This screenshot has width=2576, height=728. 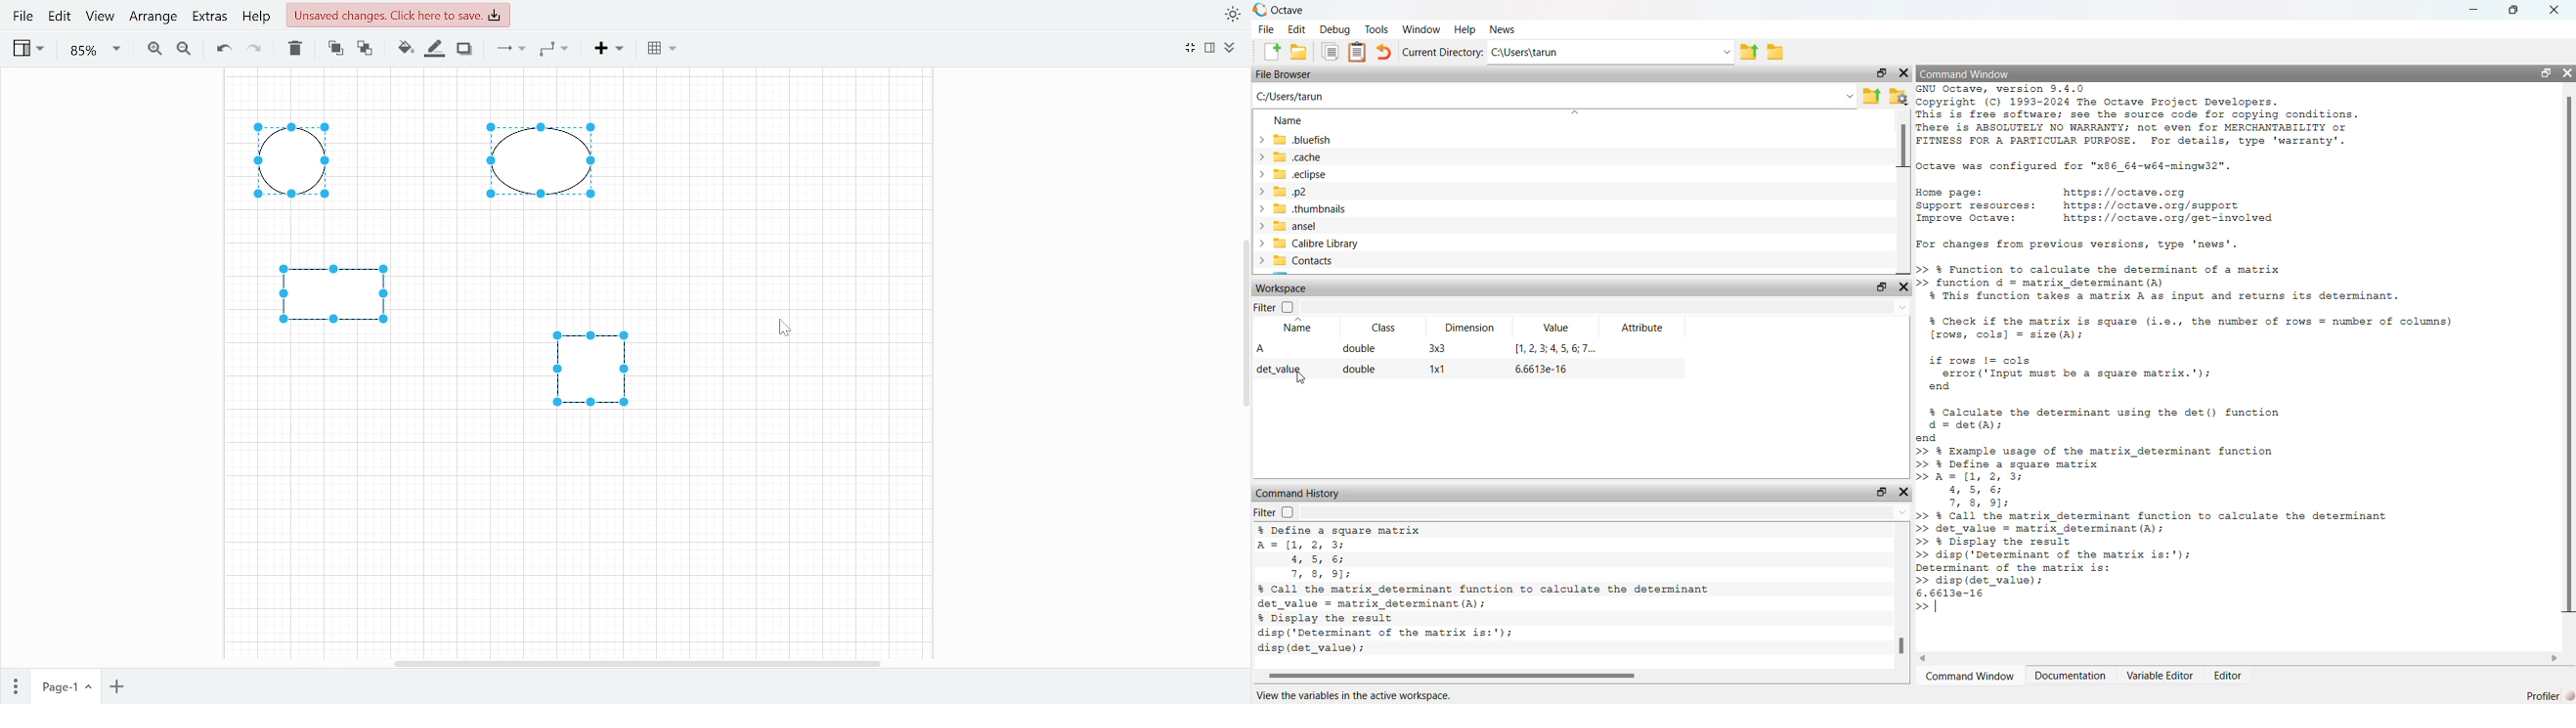 What do you see at coordinates (17, 682) in the screenshot?
I see `Pages` at bounding box center [17, 682].